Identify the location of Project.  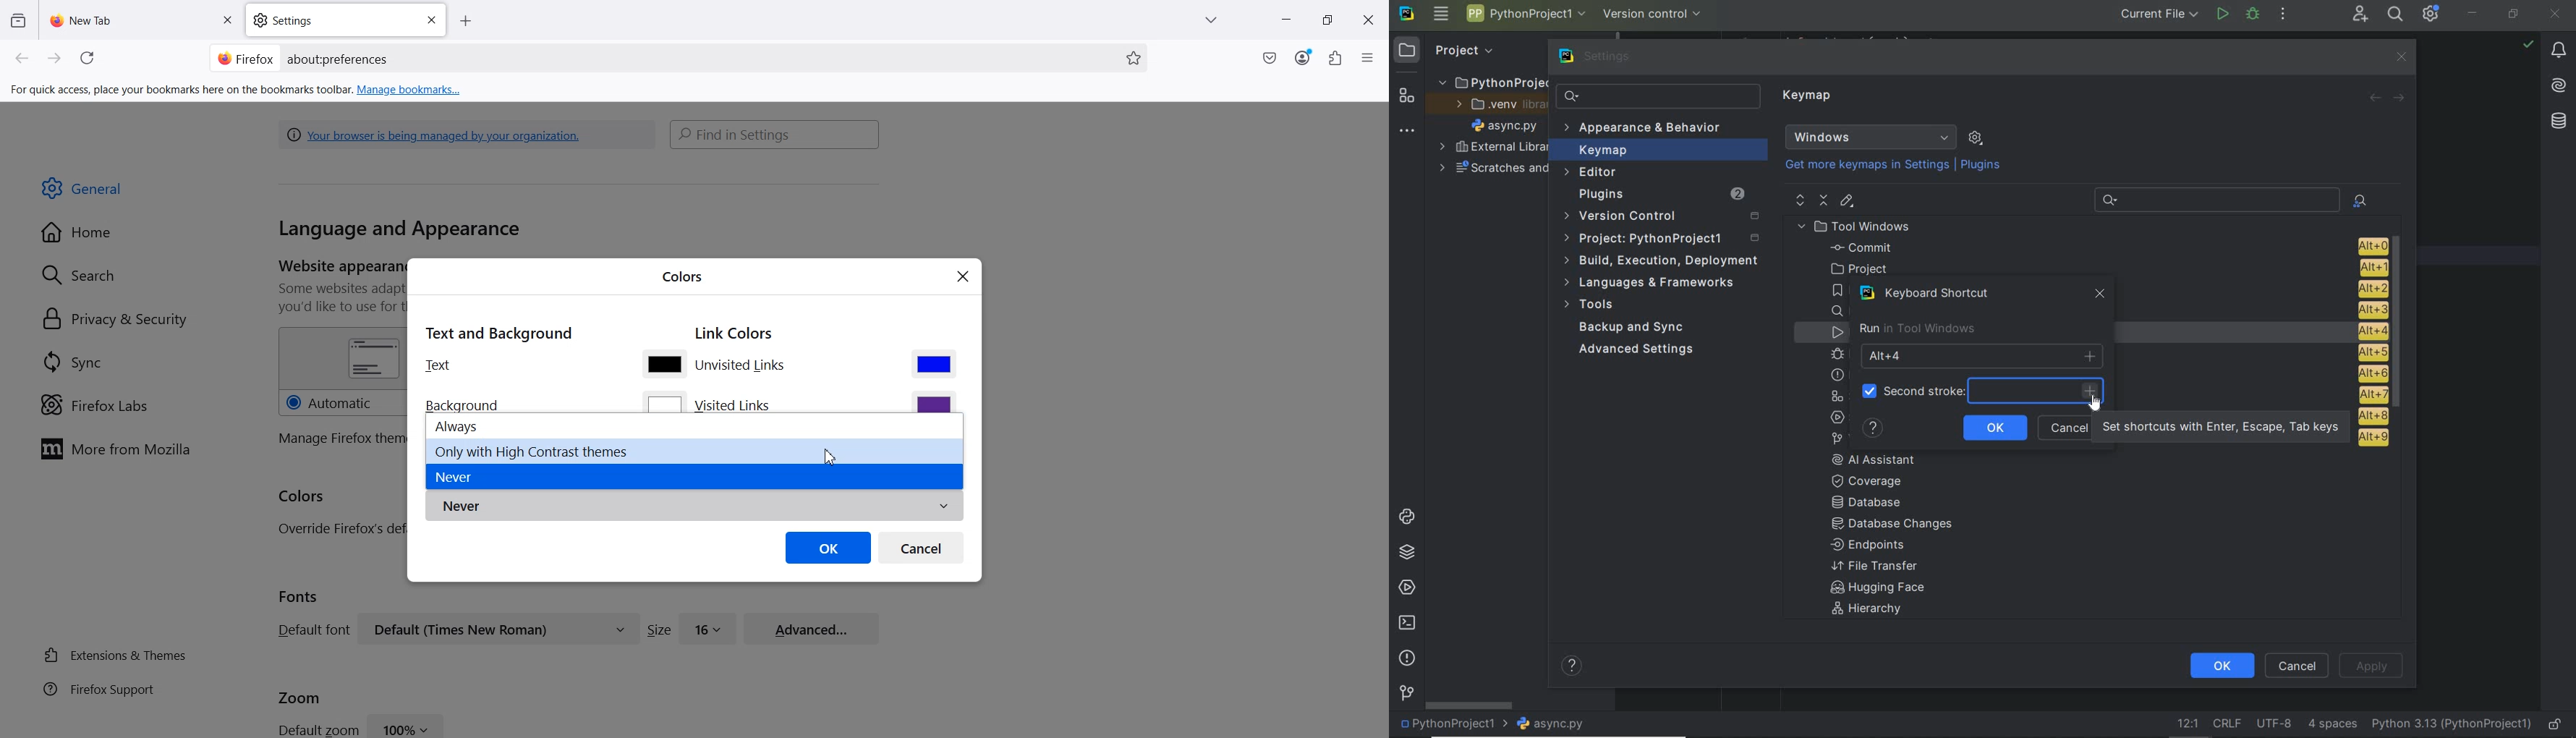
(1665, 239).